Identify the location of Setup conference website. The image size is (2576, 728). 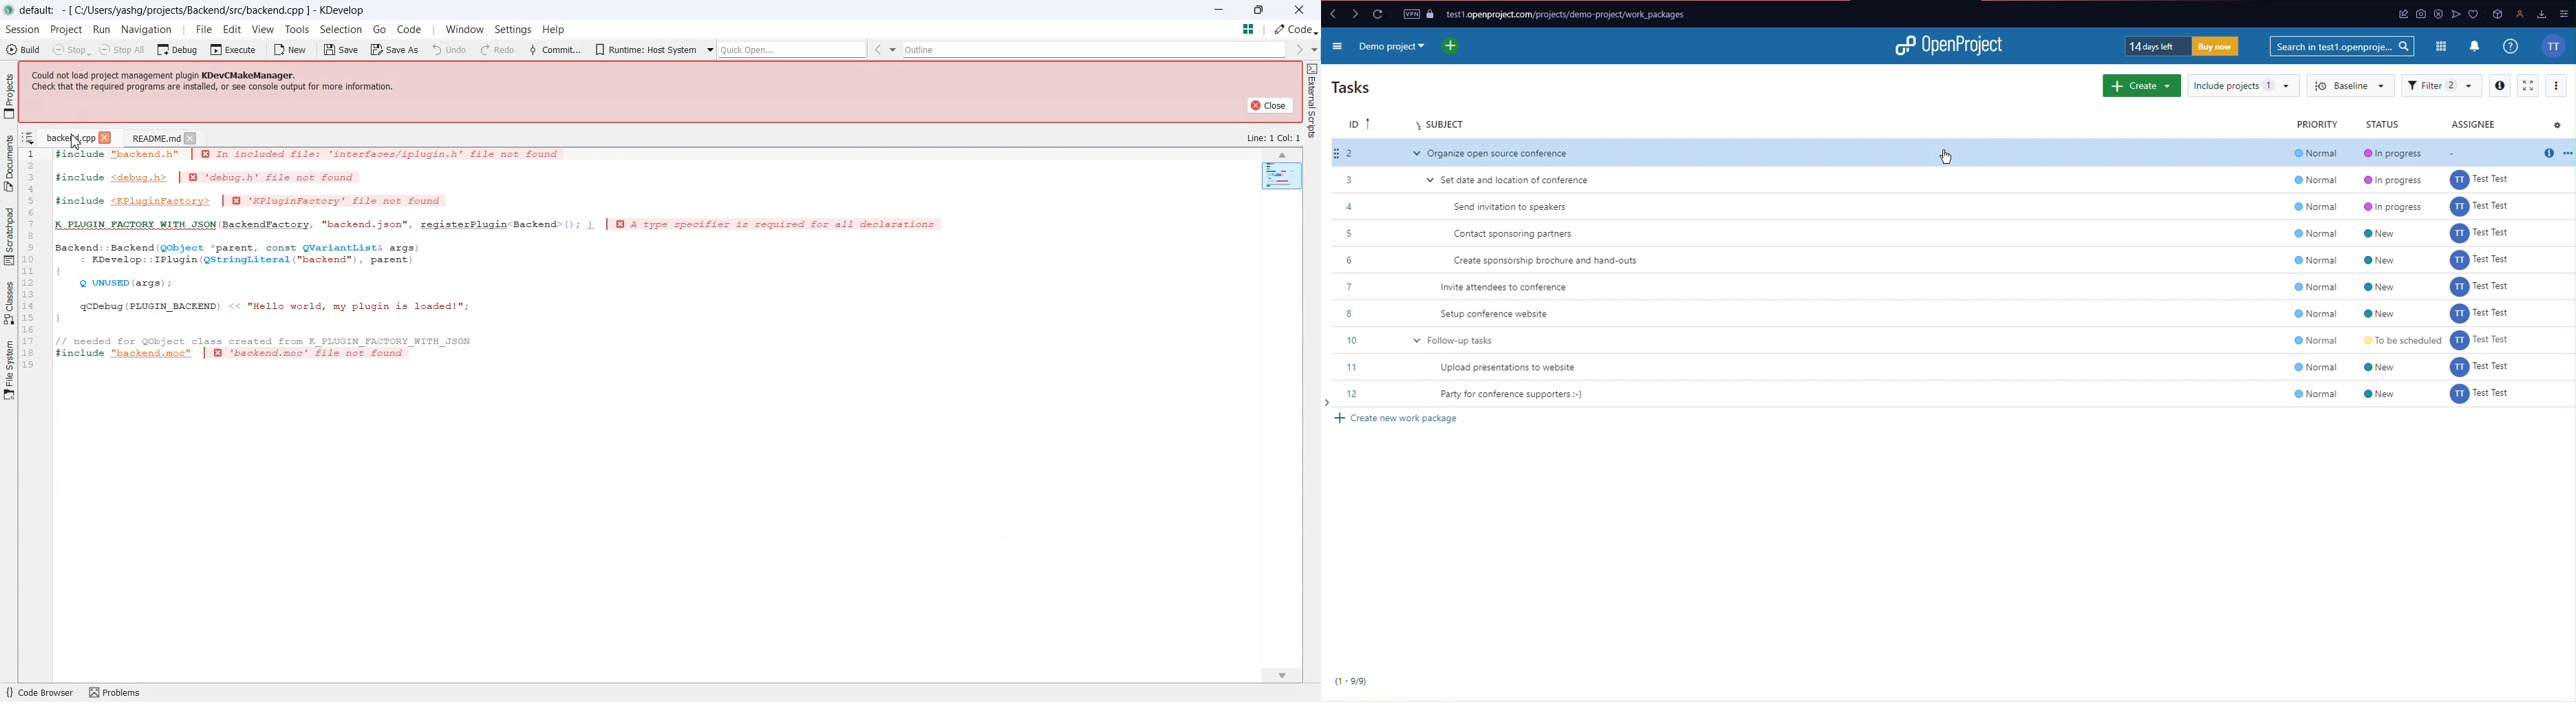
(1499, 314).